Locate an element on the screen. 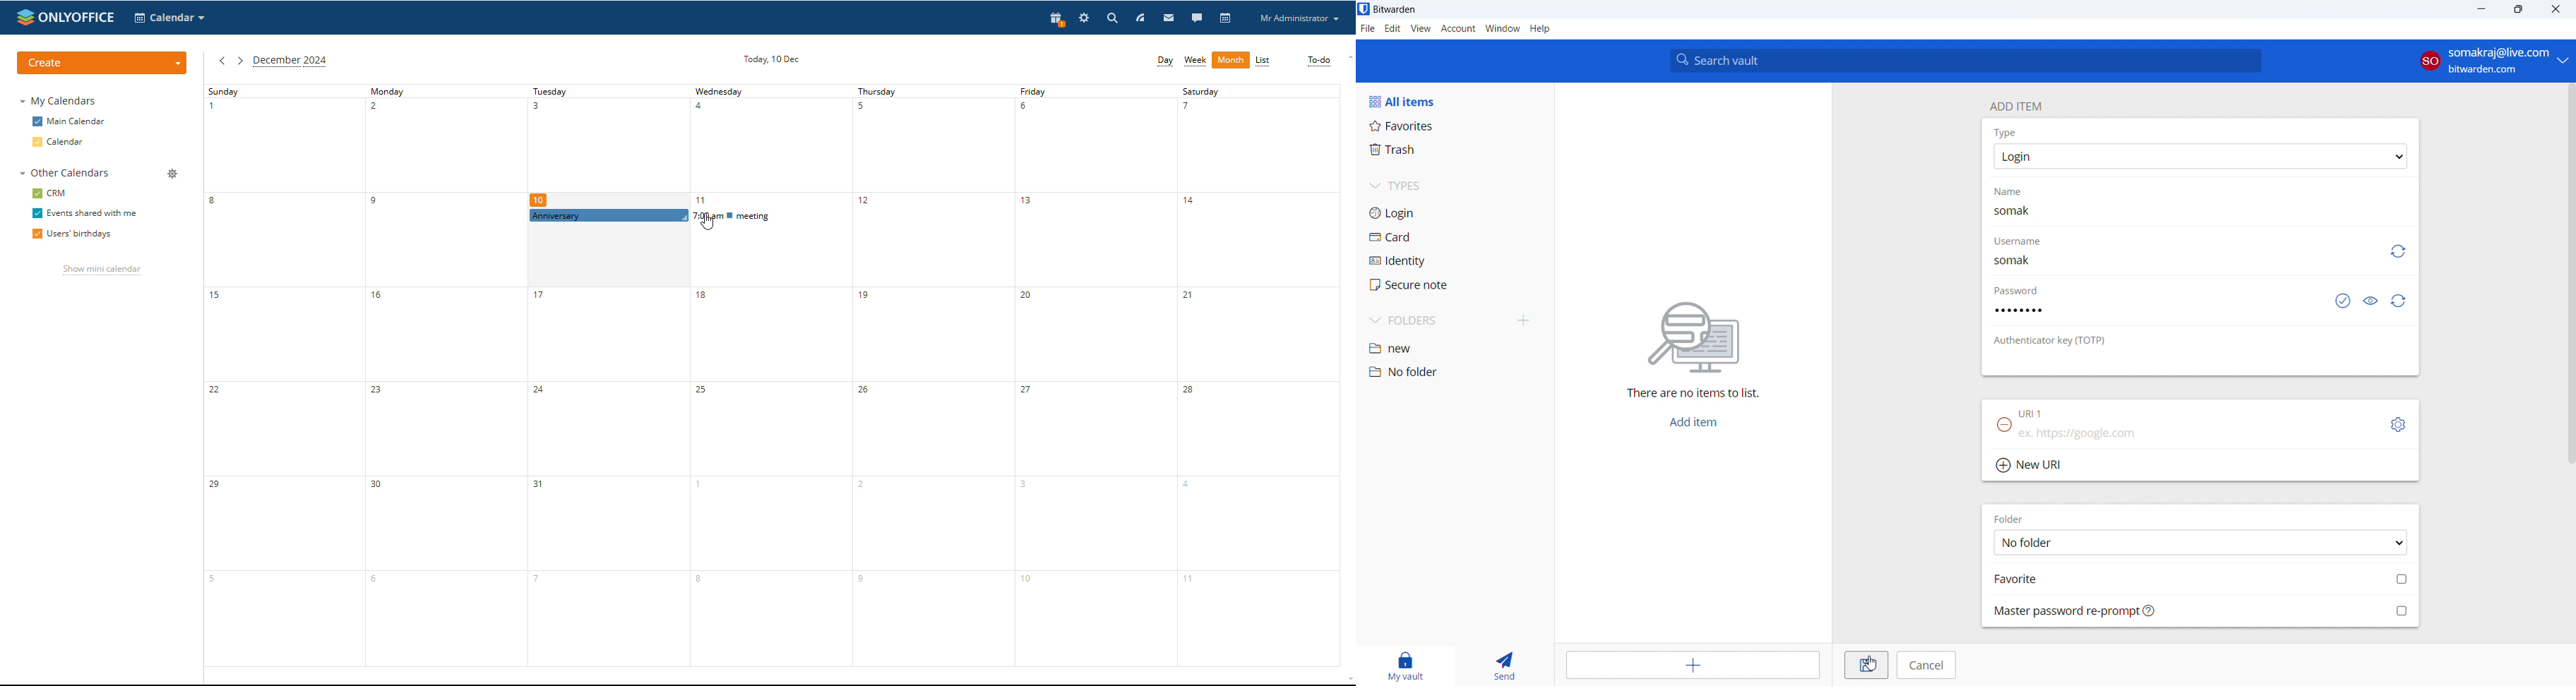 The image size is (2576, 700). my vault is located at coordinates (1402, 666).